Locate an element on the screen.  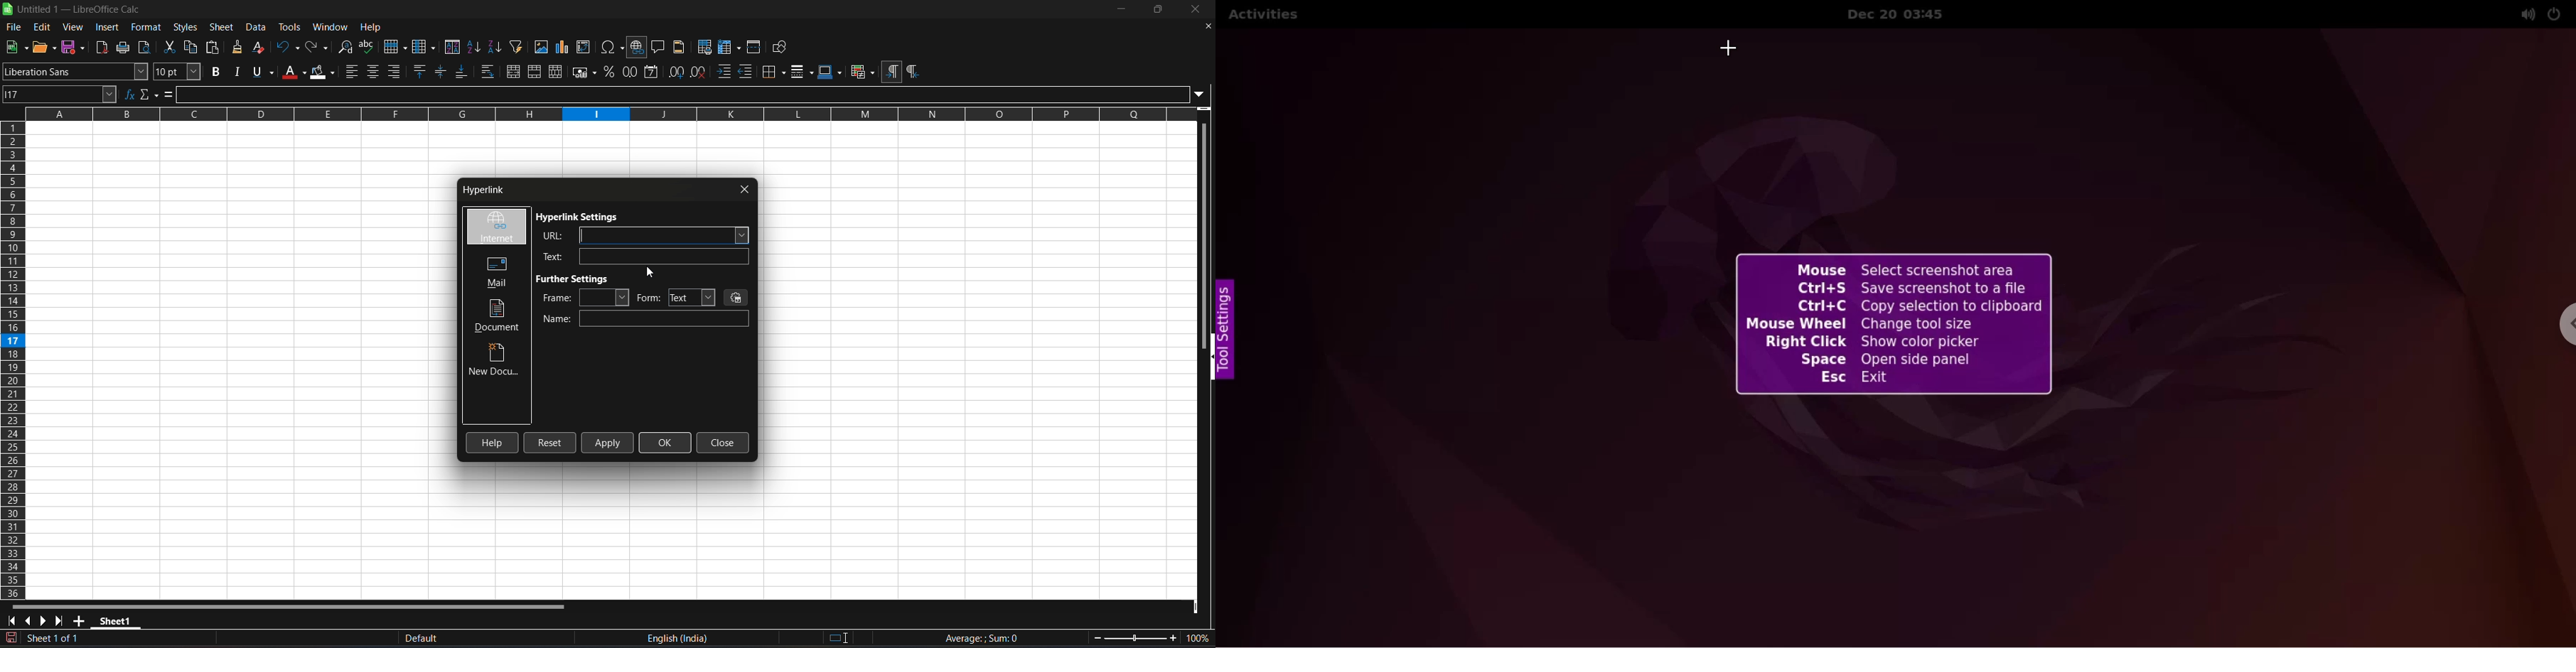
add new sheet is located at coordinates (78, 621).